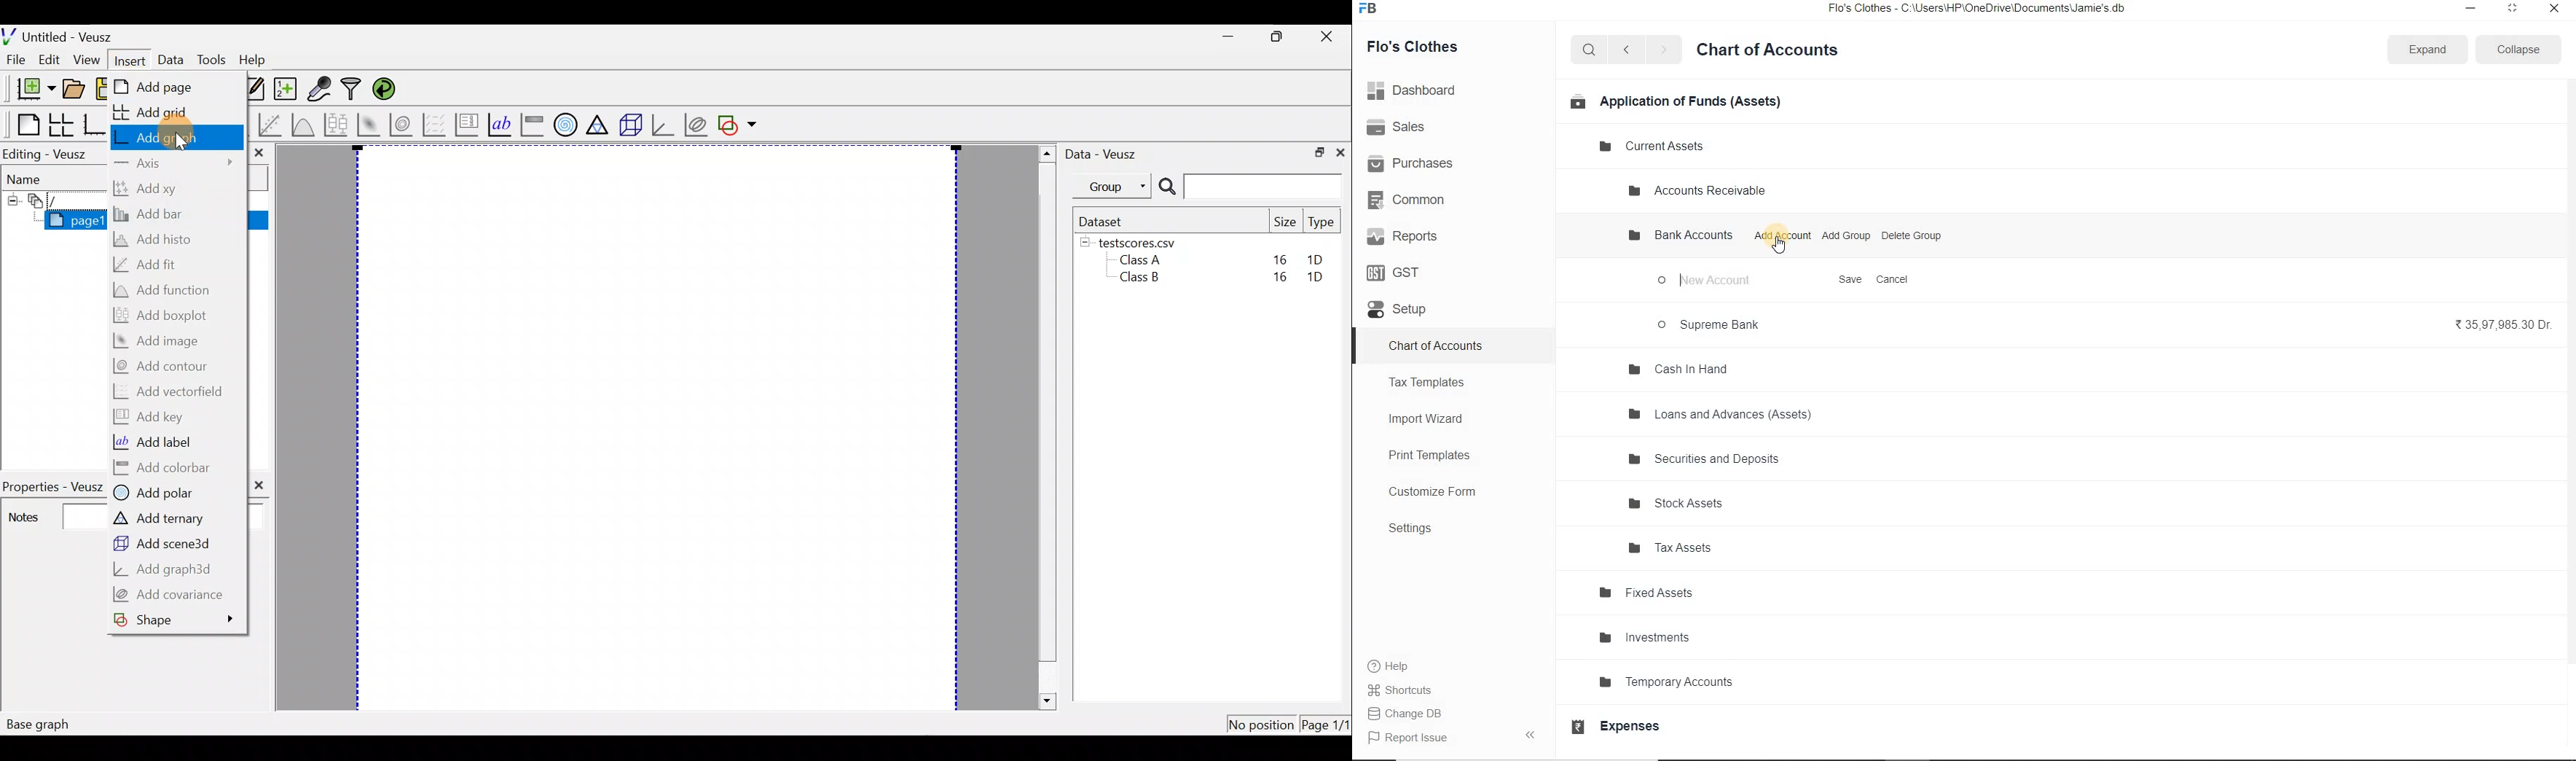  What do you see at coordinates (1403, 237) in the screenshot?
I see `Reports` at bounding box center [1403, 237].